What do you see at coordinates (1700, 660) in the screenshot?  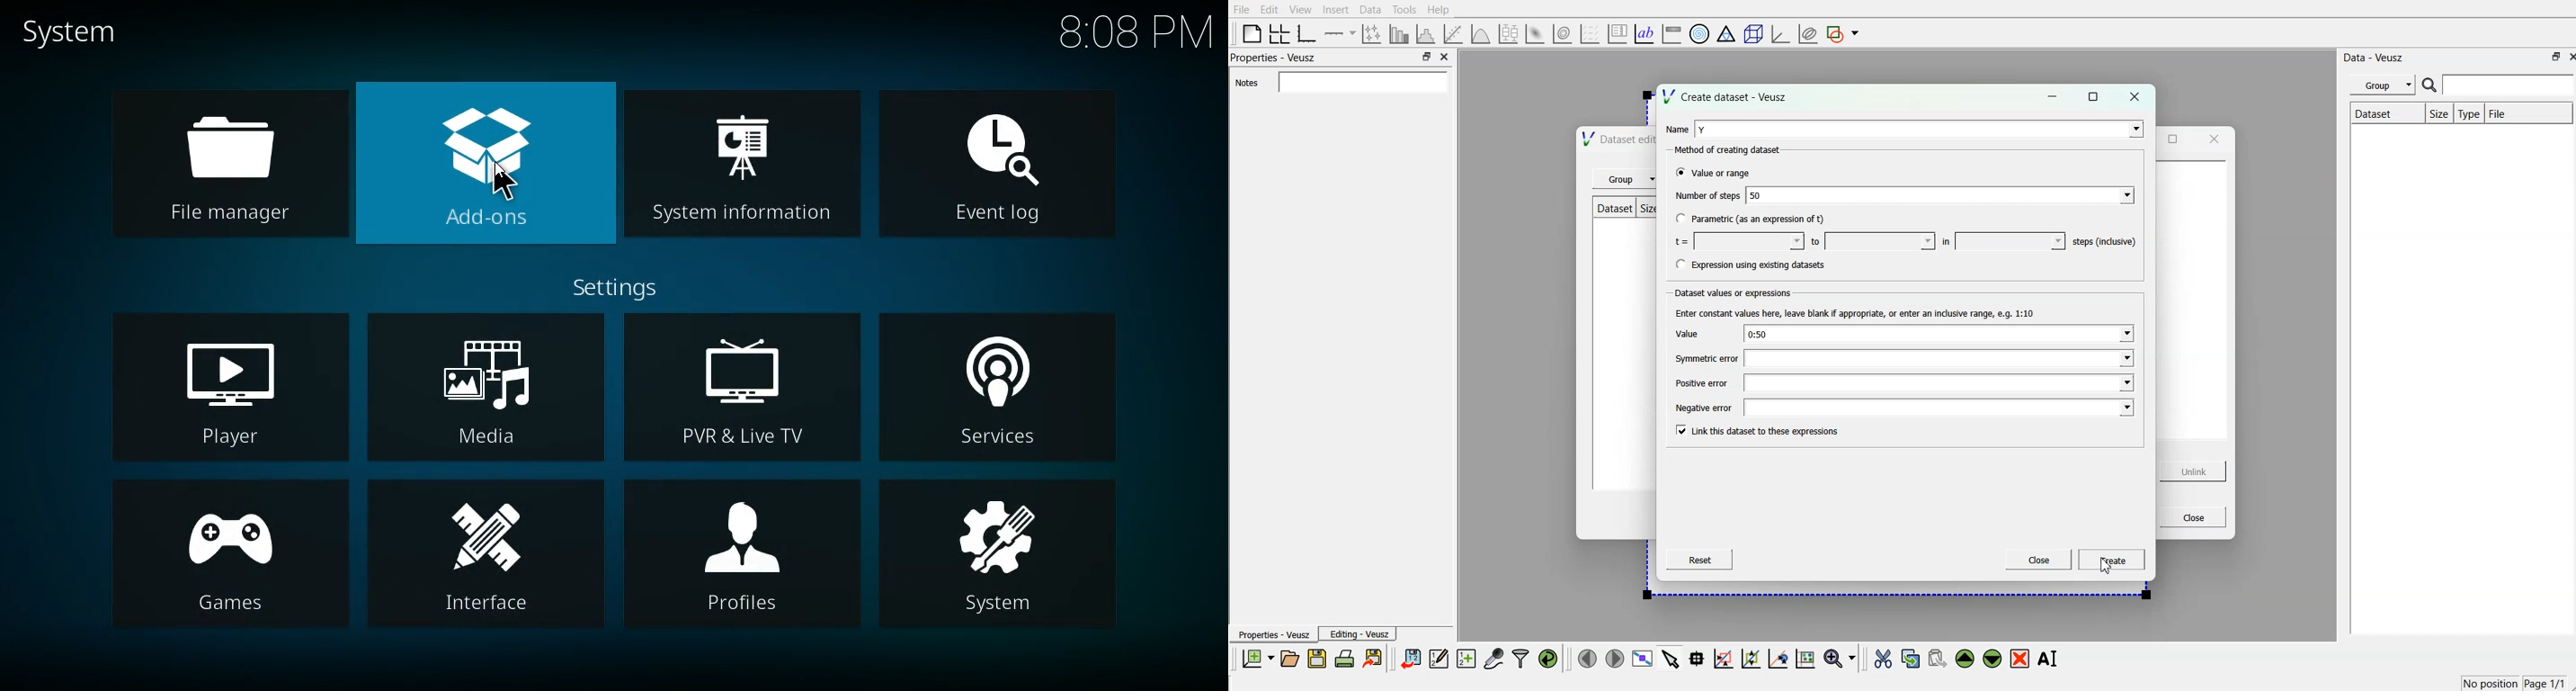 I see `read the data points` at bounding box center [1700, 660].